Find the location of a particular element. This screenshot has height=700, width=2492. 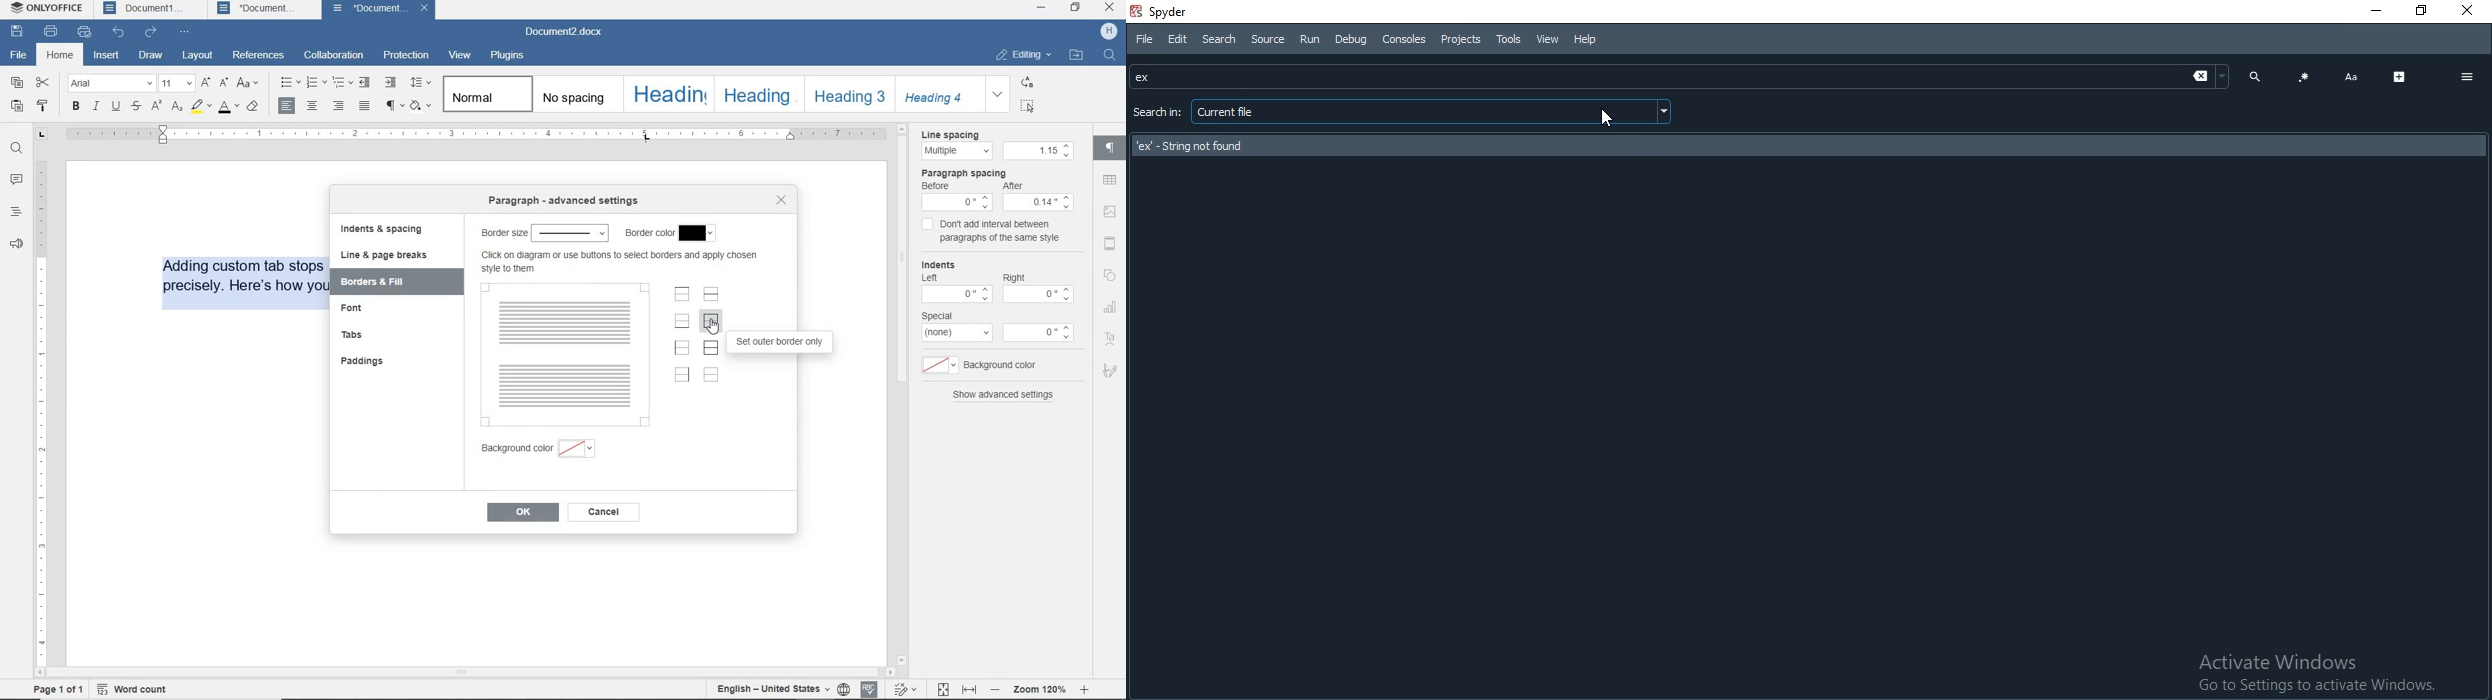

Debug is located at coordinates (1349, 40).